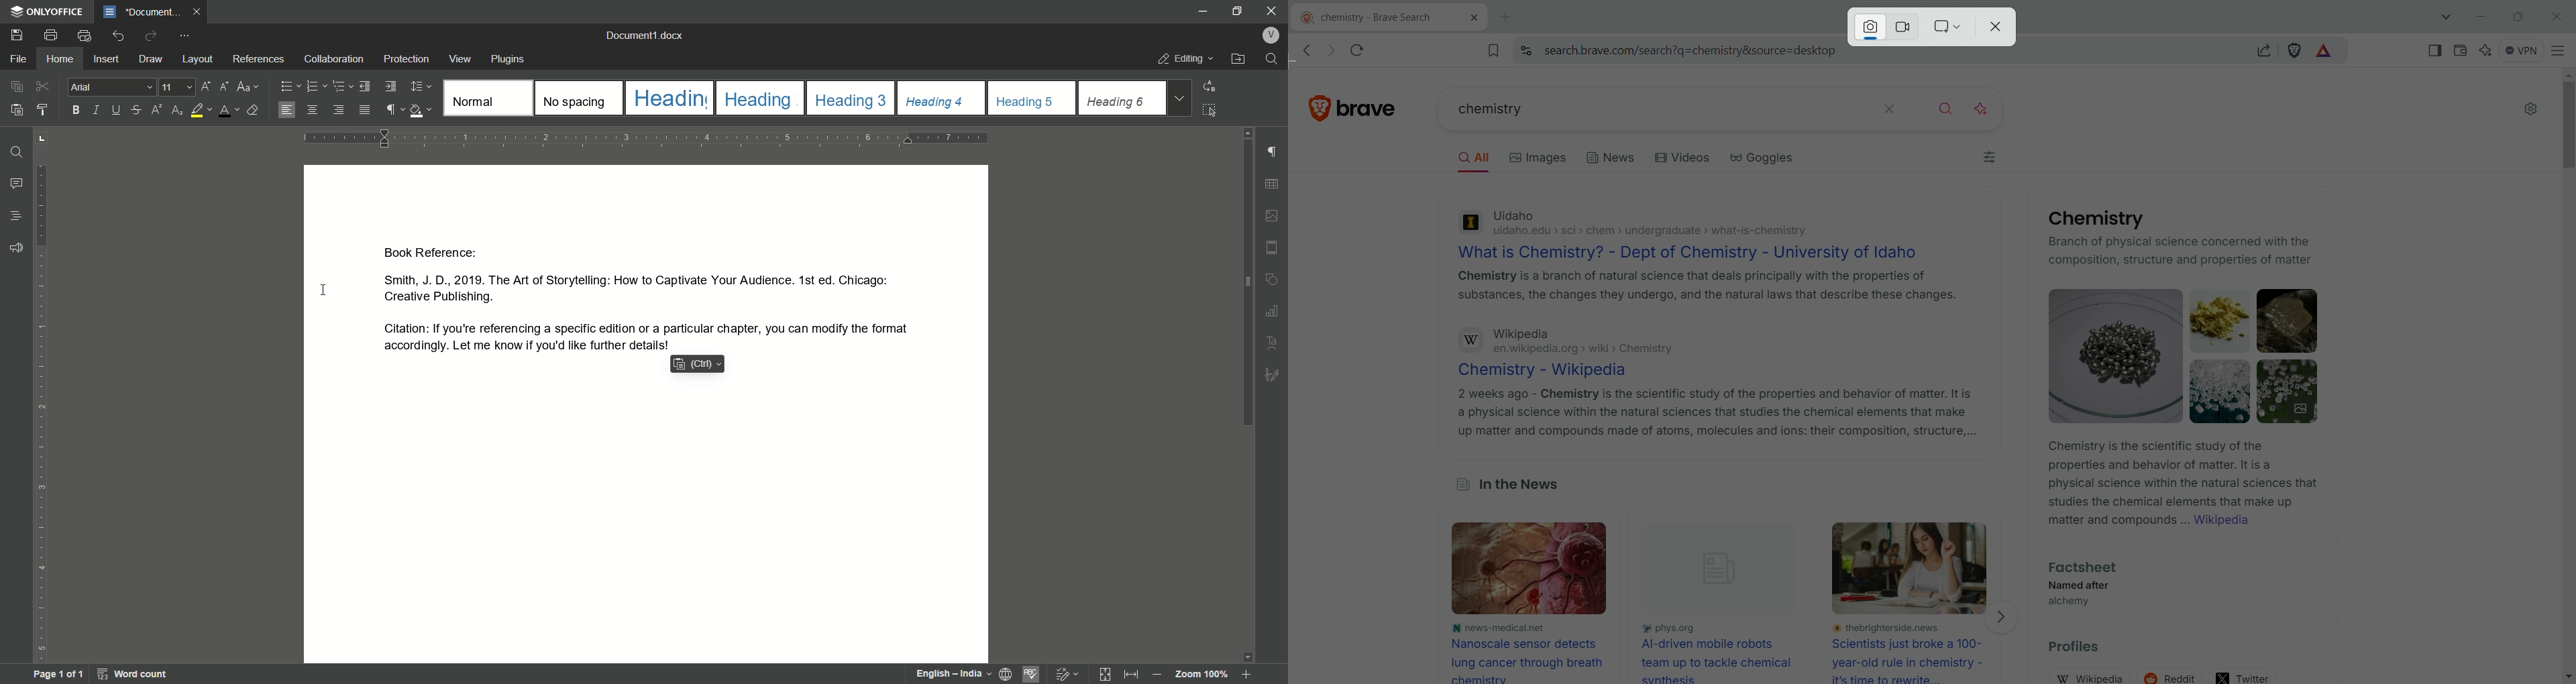 This screenshot has height=700, width=2576. Describe the element at coordinates (668, 98) in the screenshot. I see `headings` at that location.